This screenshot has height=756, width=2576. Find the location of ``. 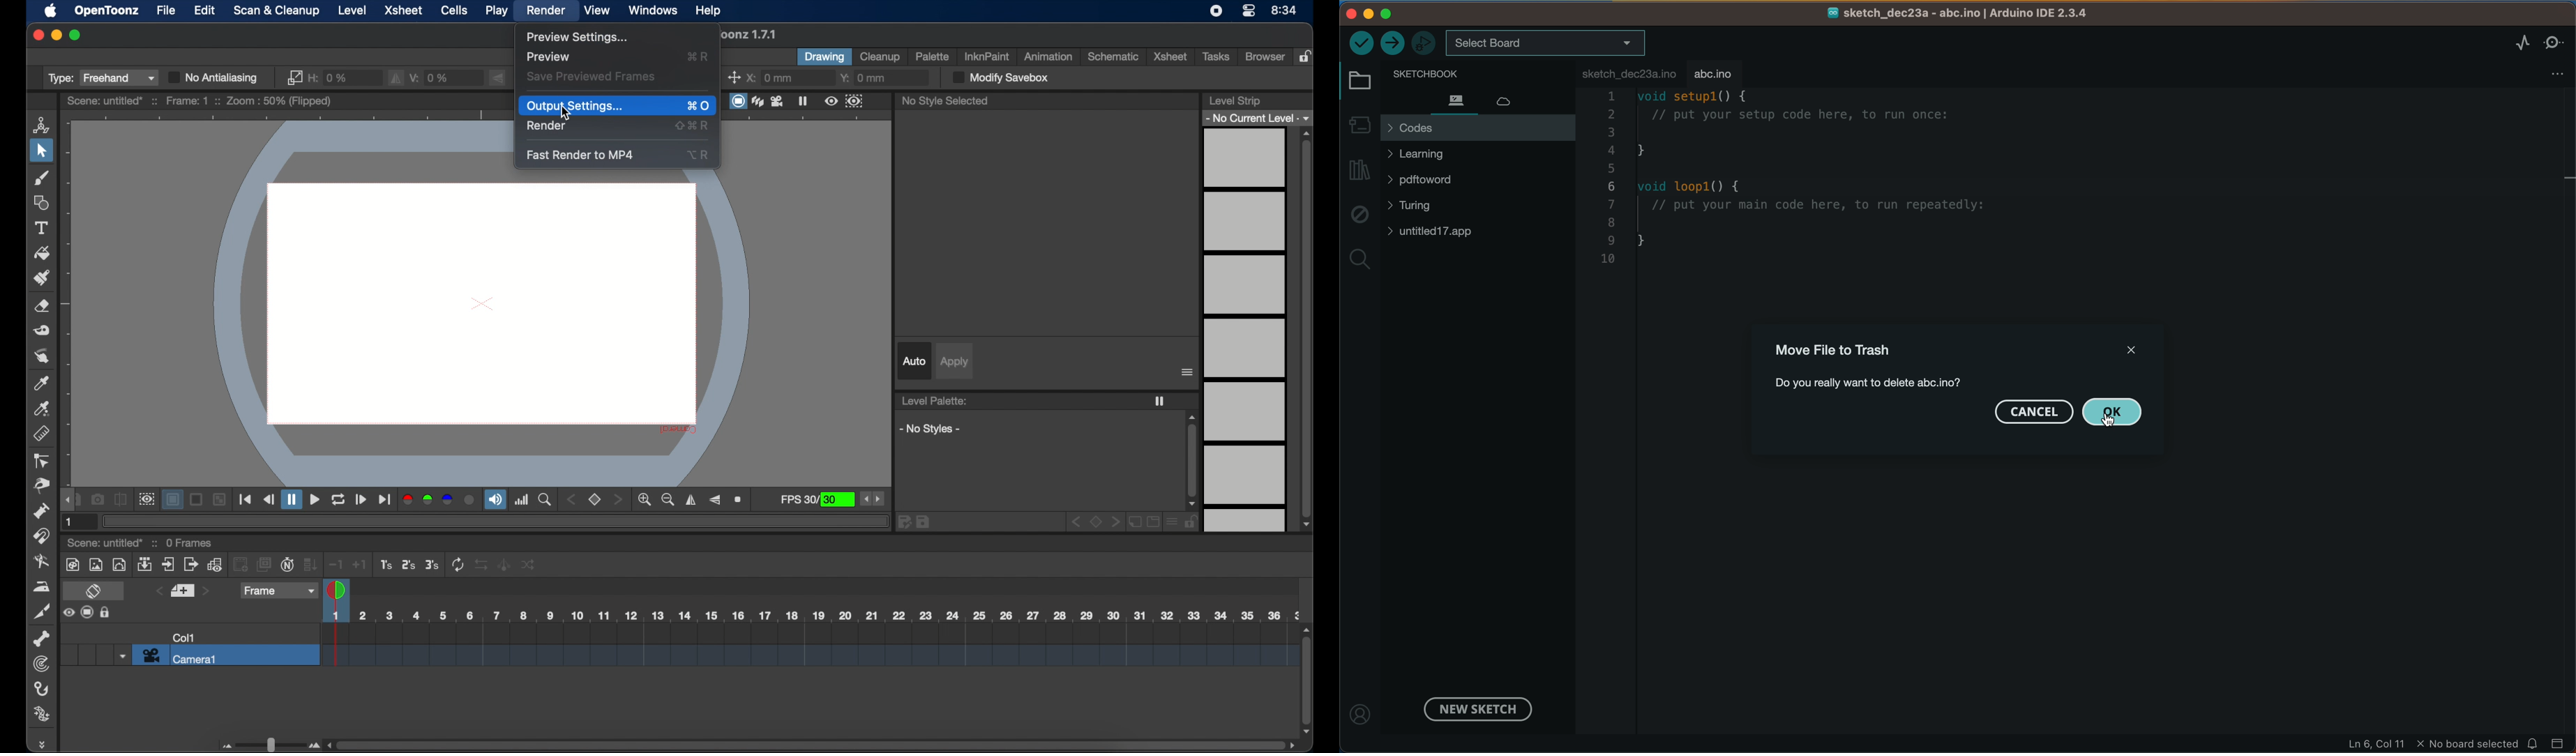

 is located at coordinates (97, 566).